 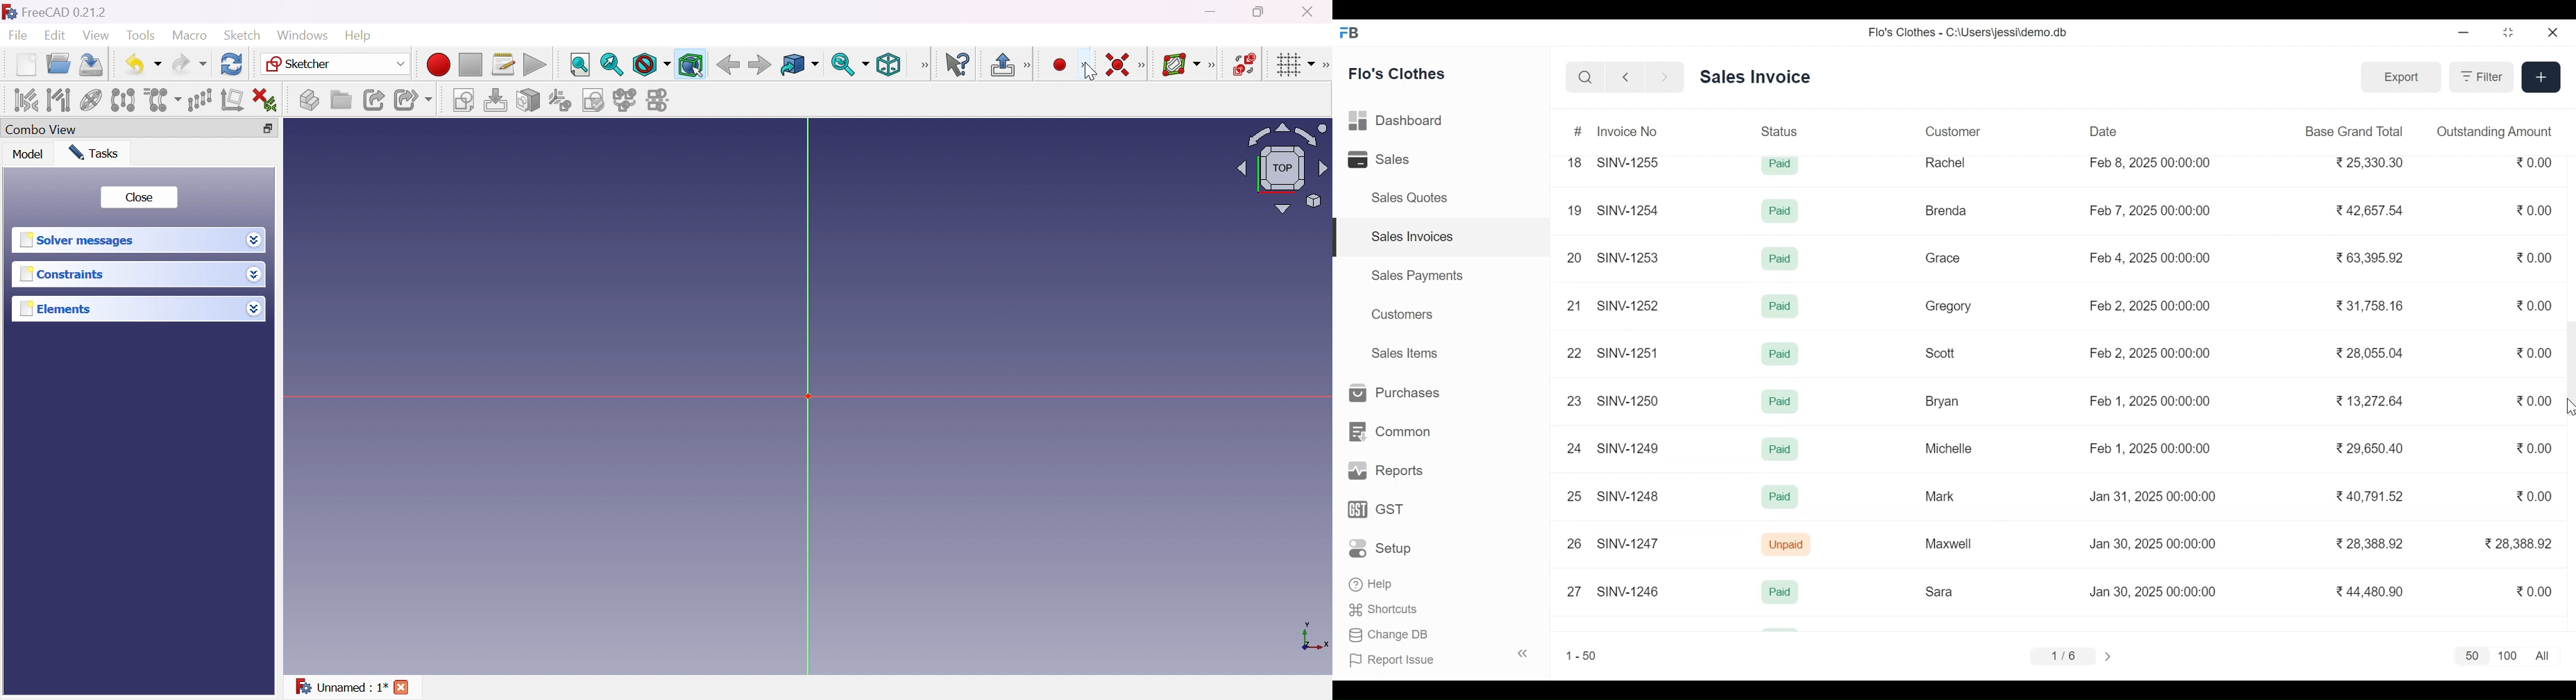 What do you see at coordinates (527, 100) in the screenshot?
I see `Map sketch to face` at bounding box center [527, 100].